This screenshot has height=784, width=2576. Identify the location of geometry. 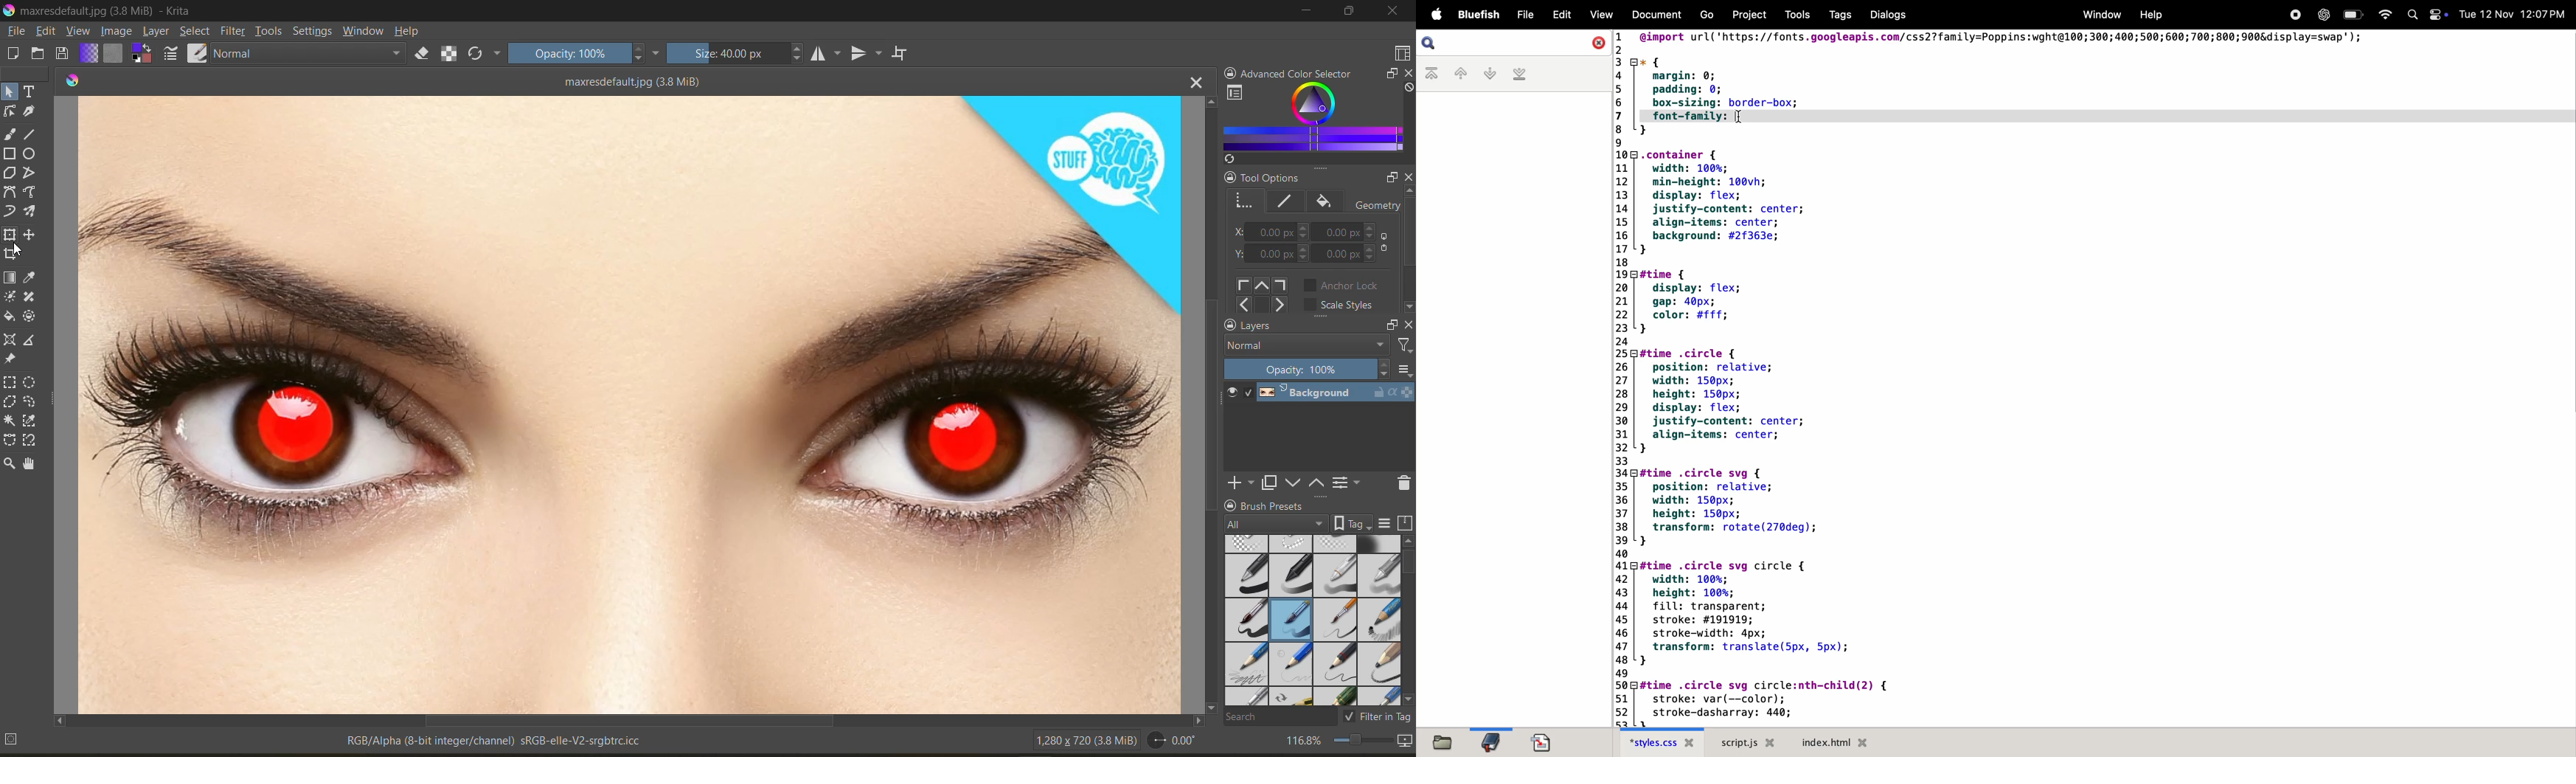
(1246, 199).